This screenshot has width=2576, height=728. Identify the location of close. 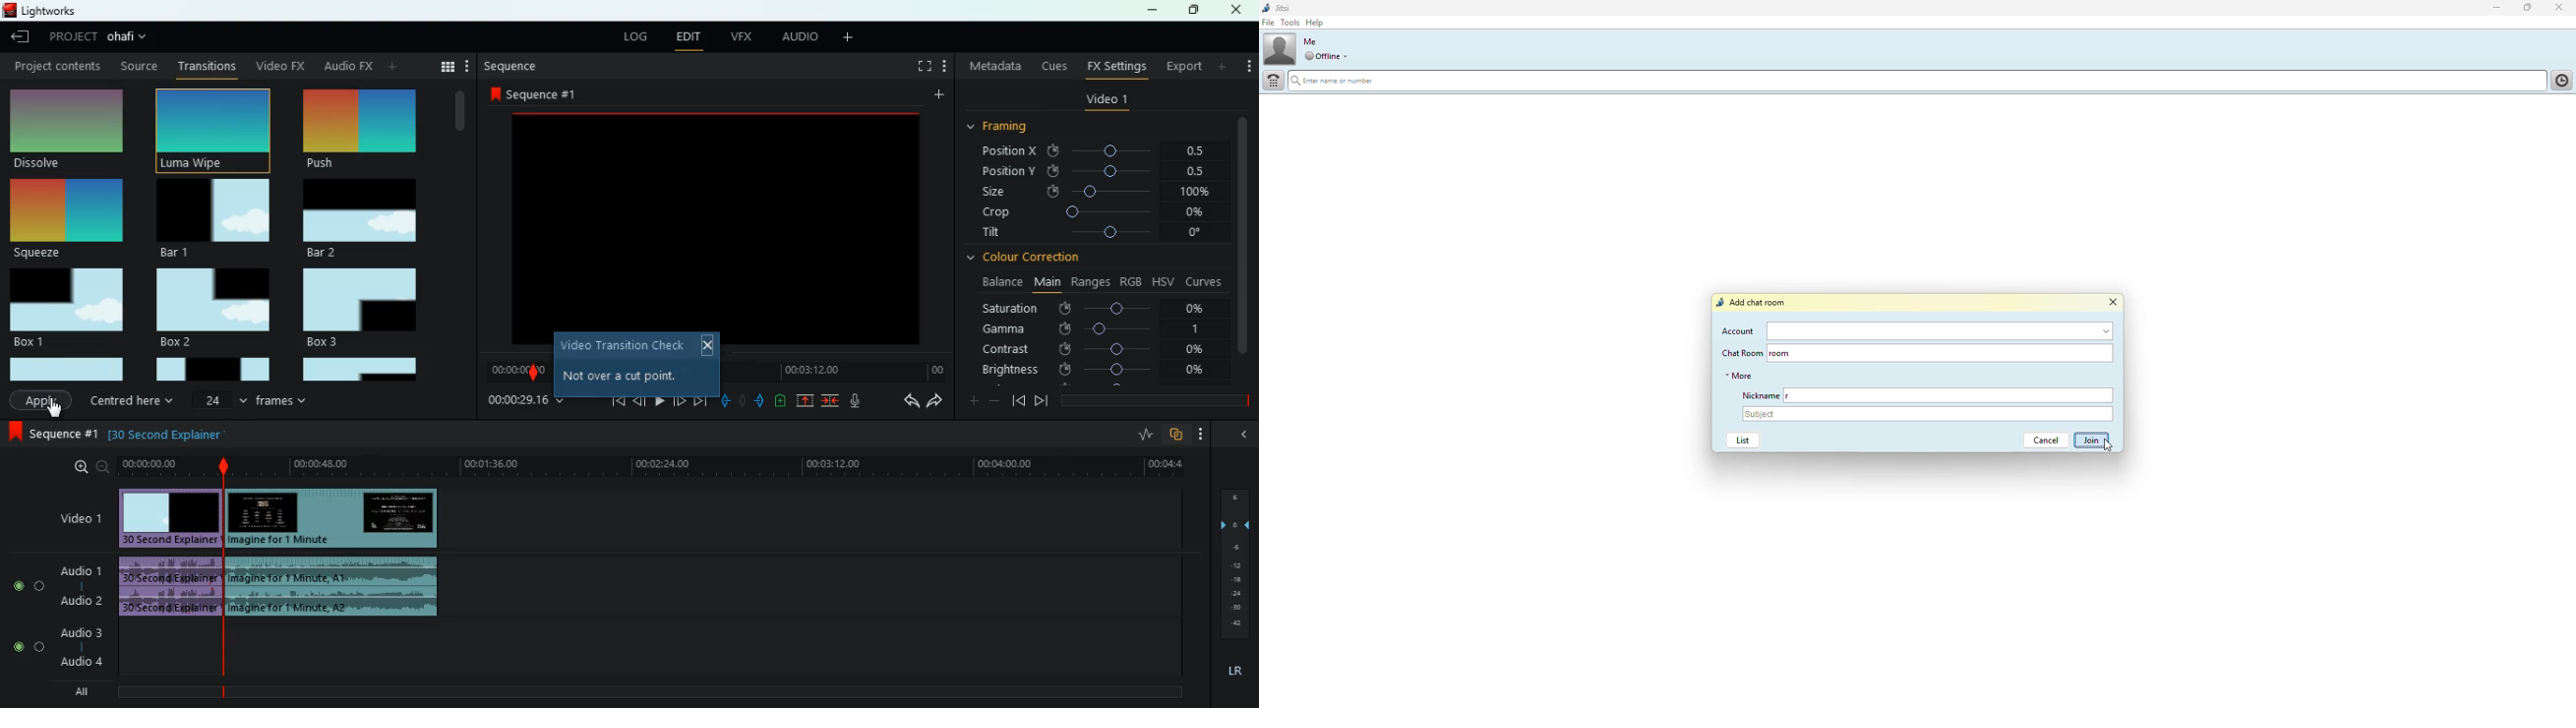
(2562, 7).